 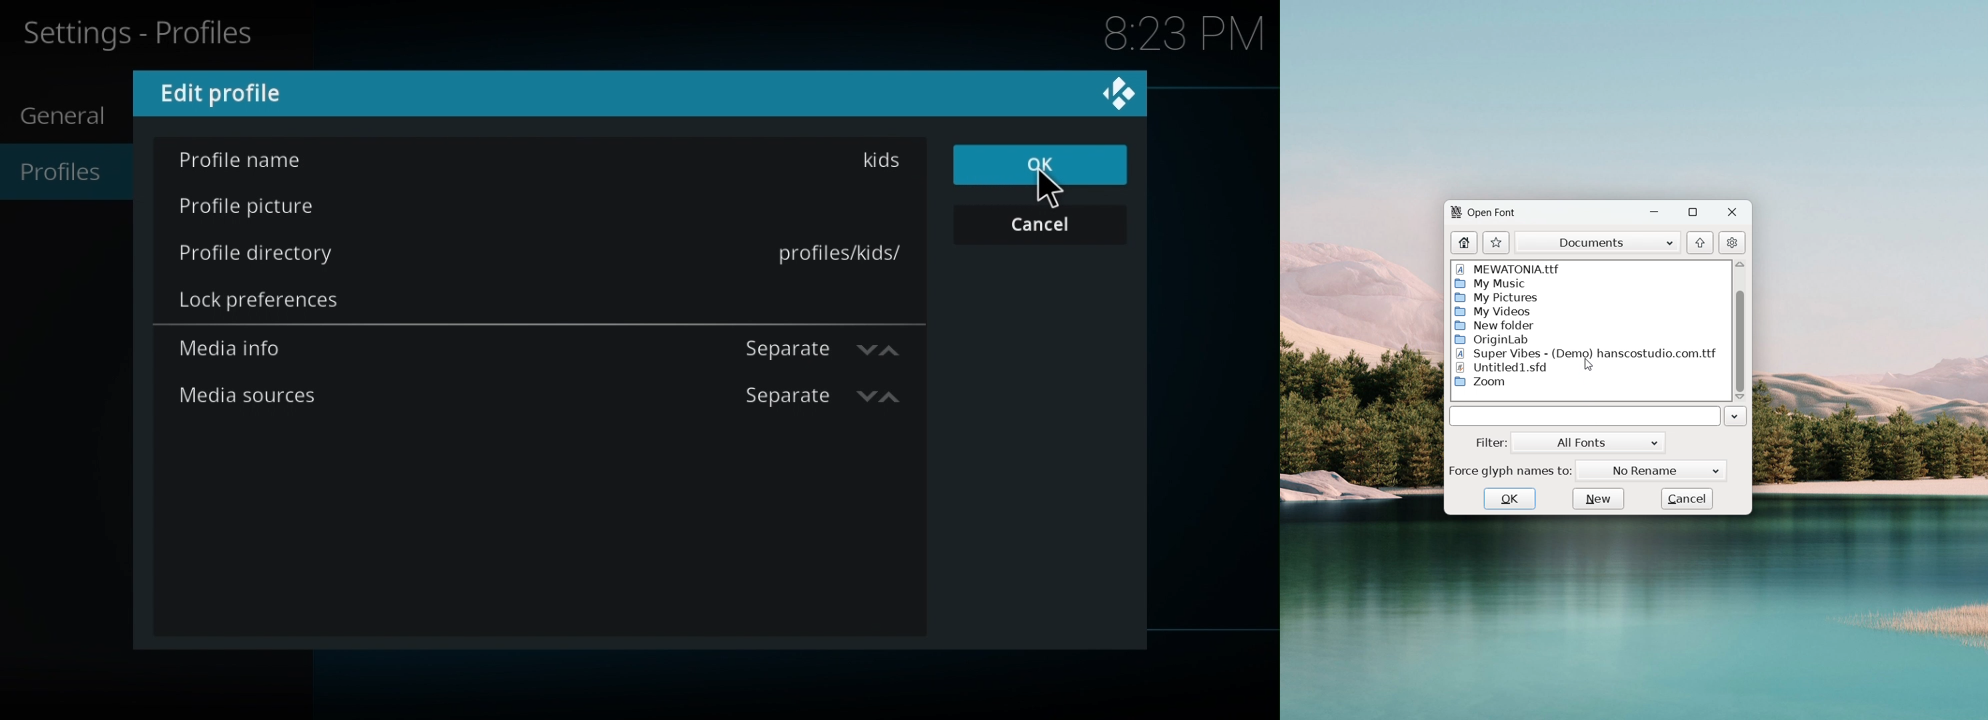 What do you see at coordinates (62, 120) in the screenshot?
I see `general` at bounding box center [62, 120].